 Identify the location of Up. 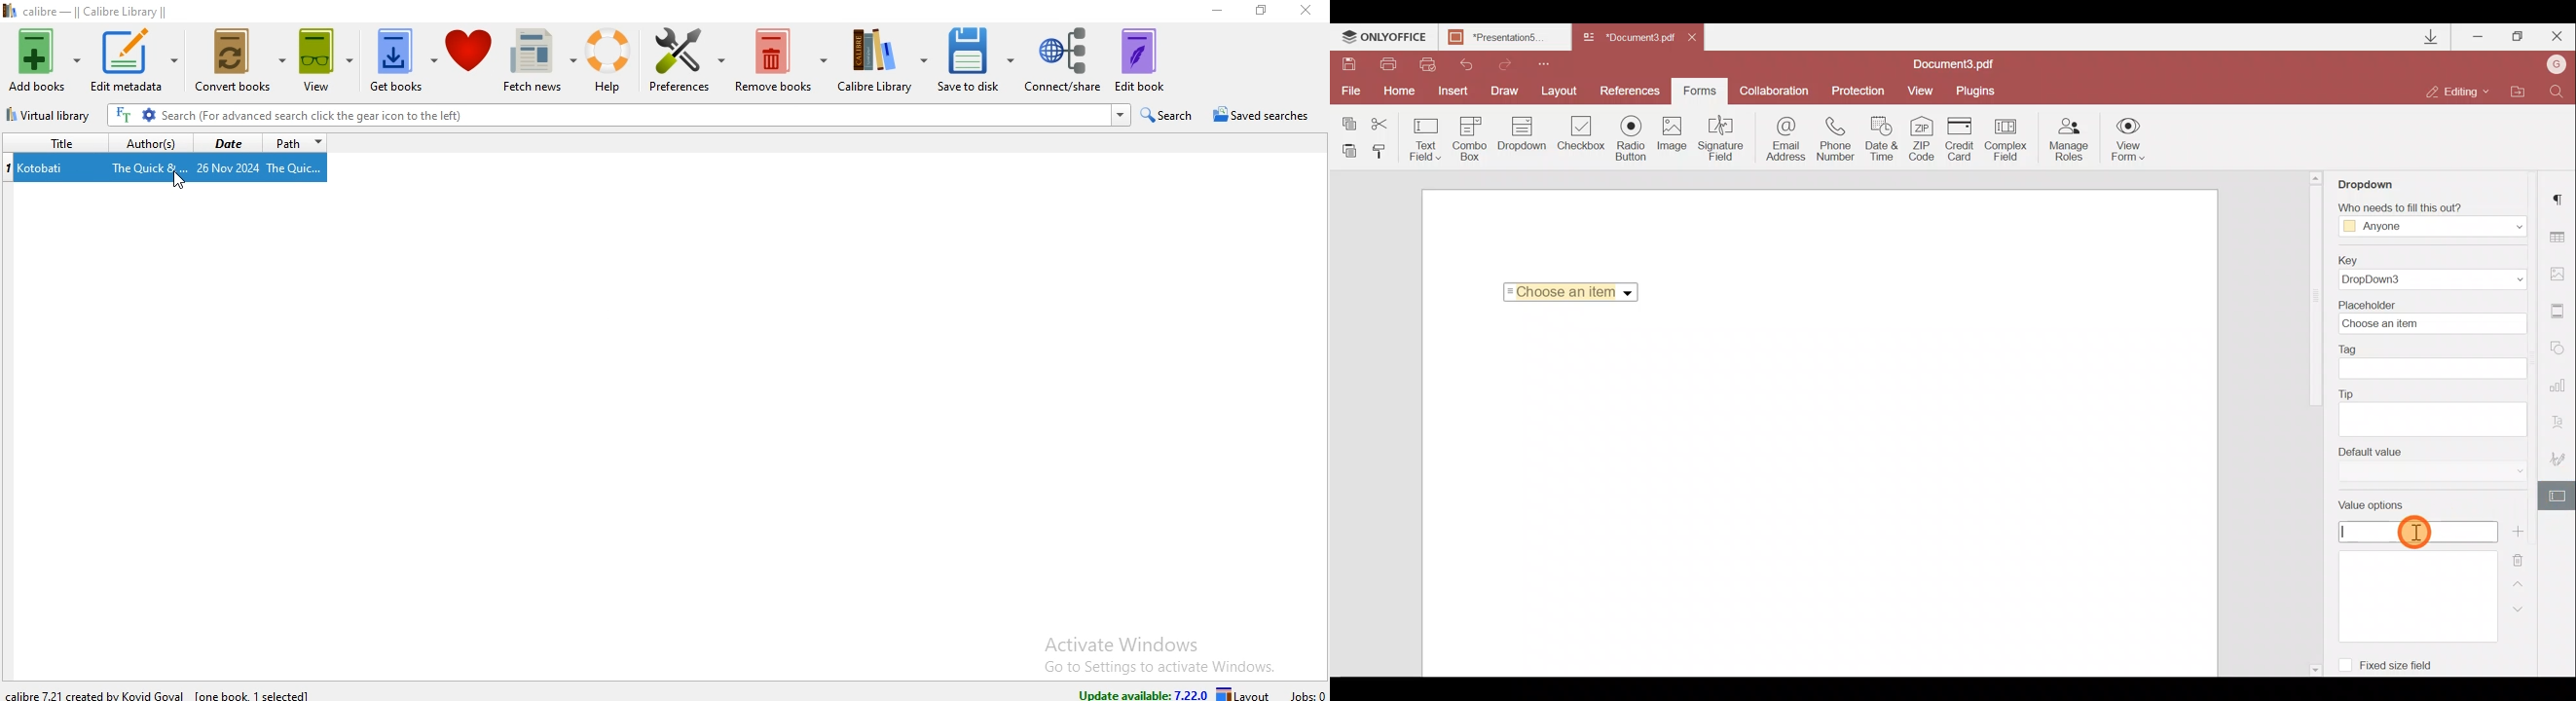
(2520, 582).